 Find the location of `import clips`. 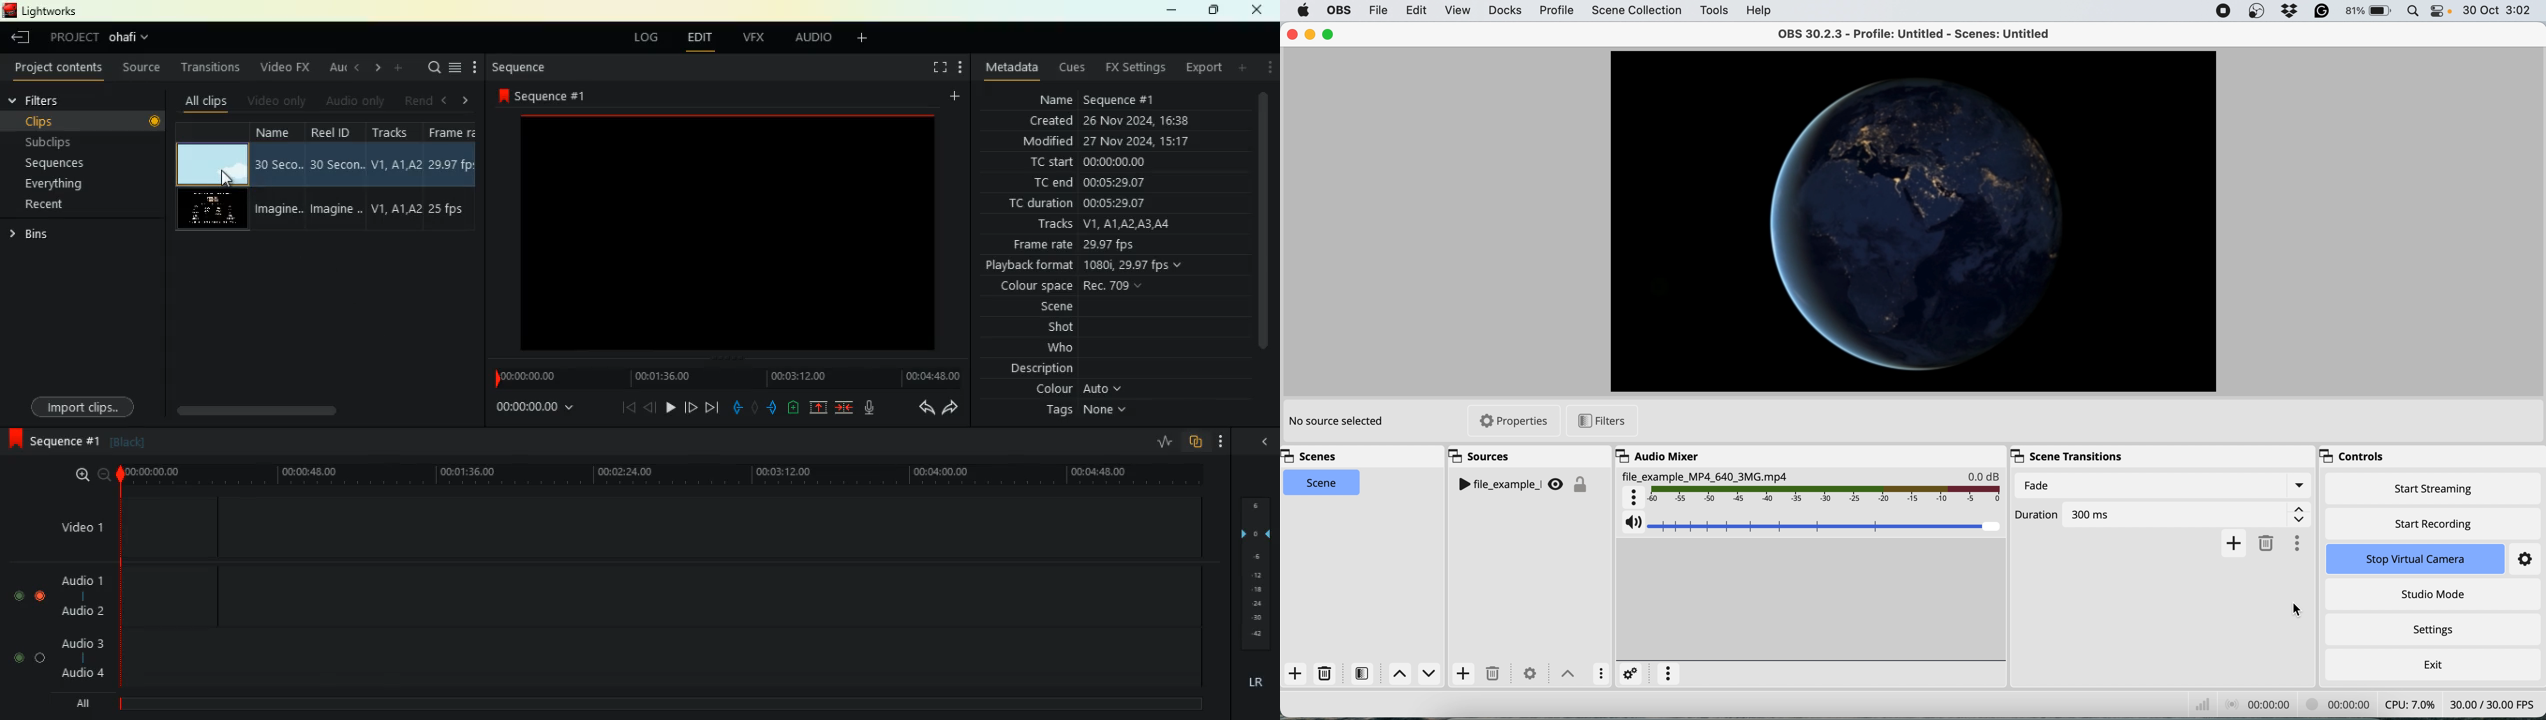

import clips is located at coordinates (79, 401).